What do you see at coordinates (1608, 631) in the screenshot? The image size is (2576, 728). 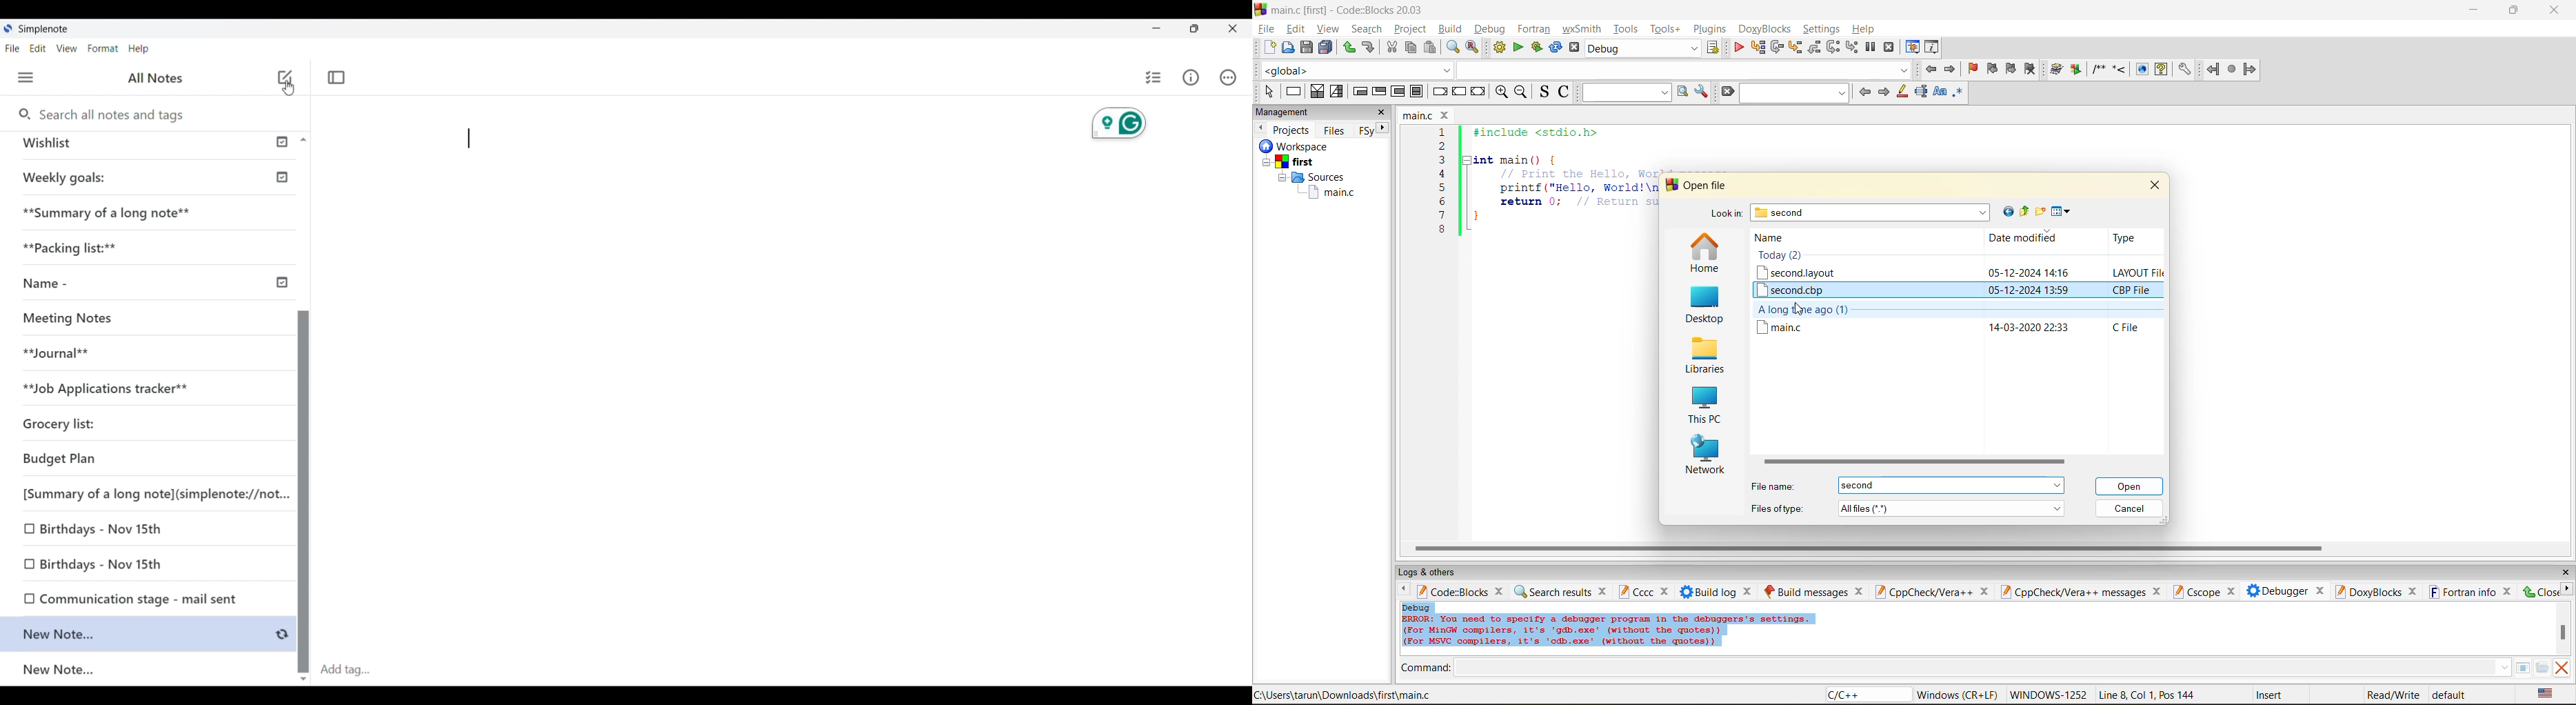 I see `Error info` at bounding box center [1608, 631].